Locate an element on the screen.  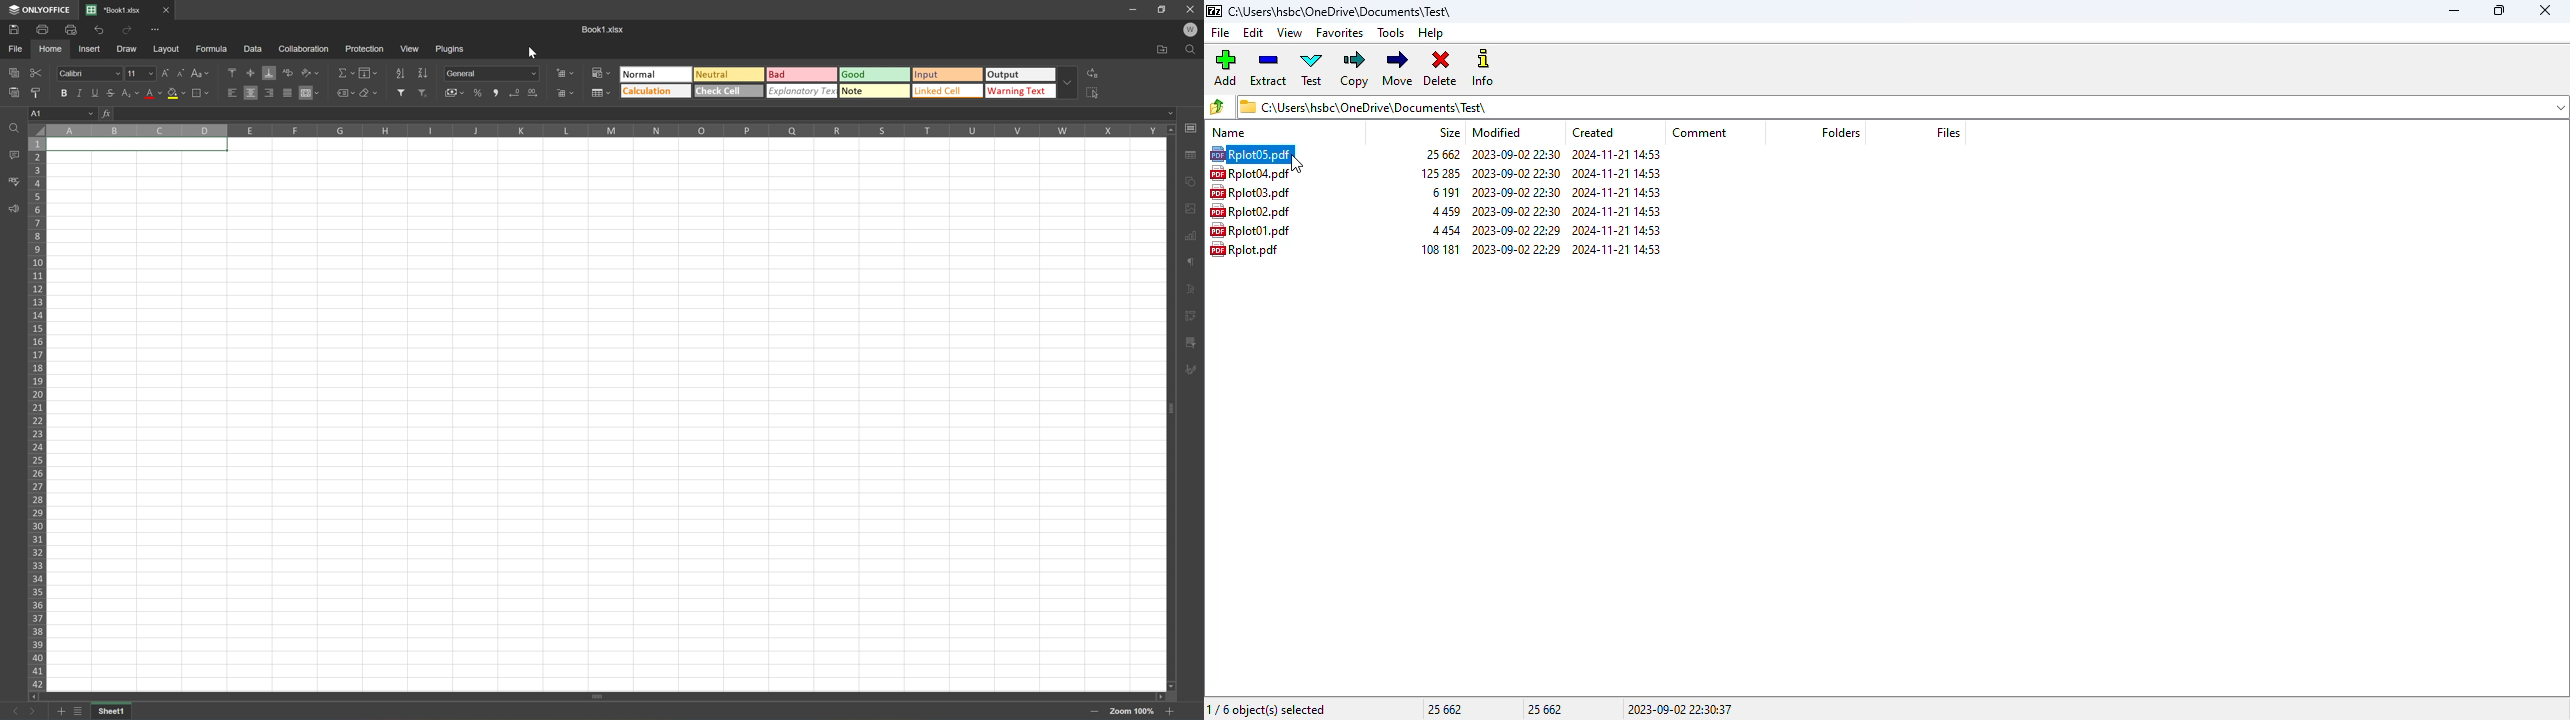
logo is located at coordinates (1214, 11).